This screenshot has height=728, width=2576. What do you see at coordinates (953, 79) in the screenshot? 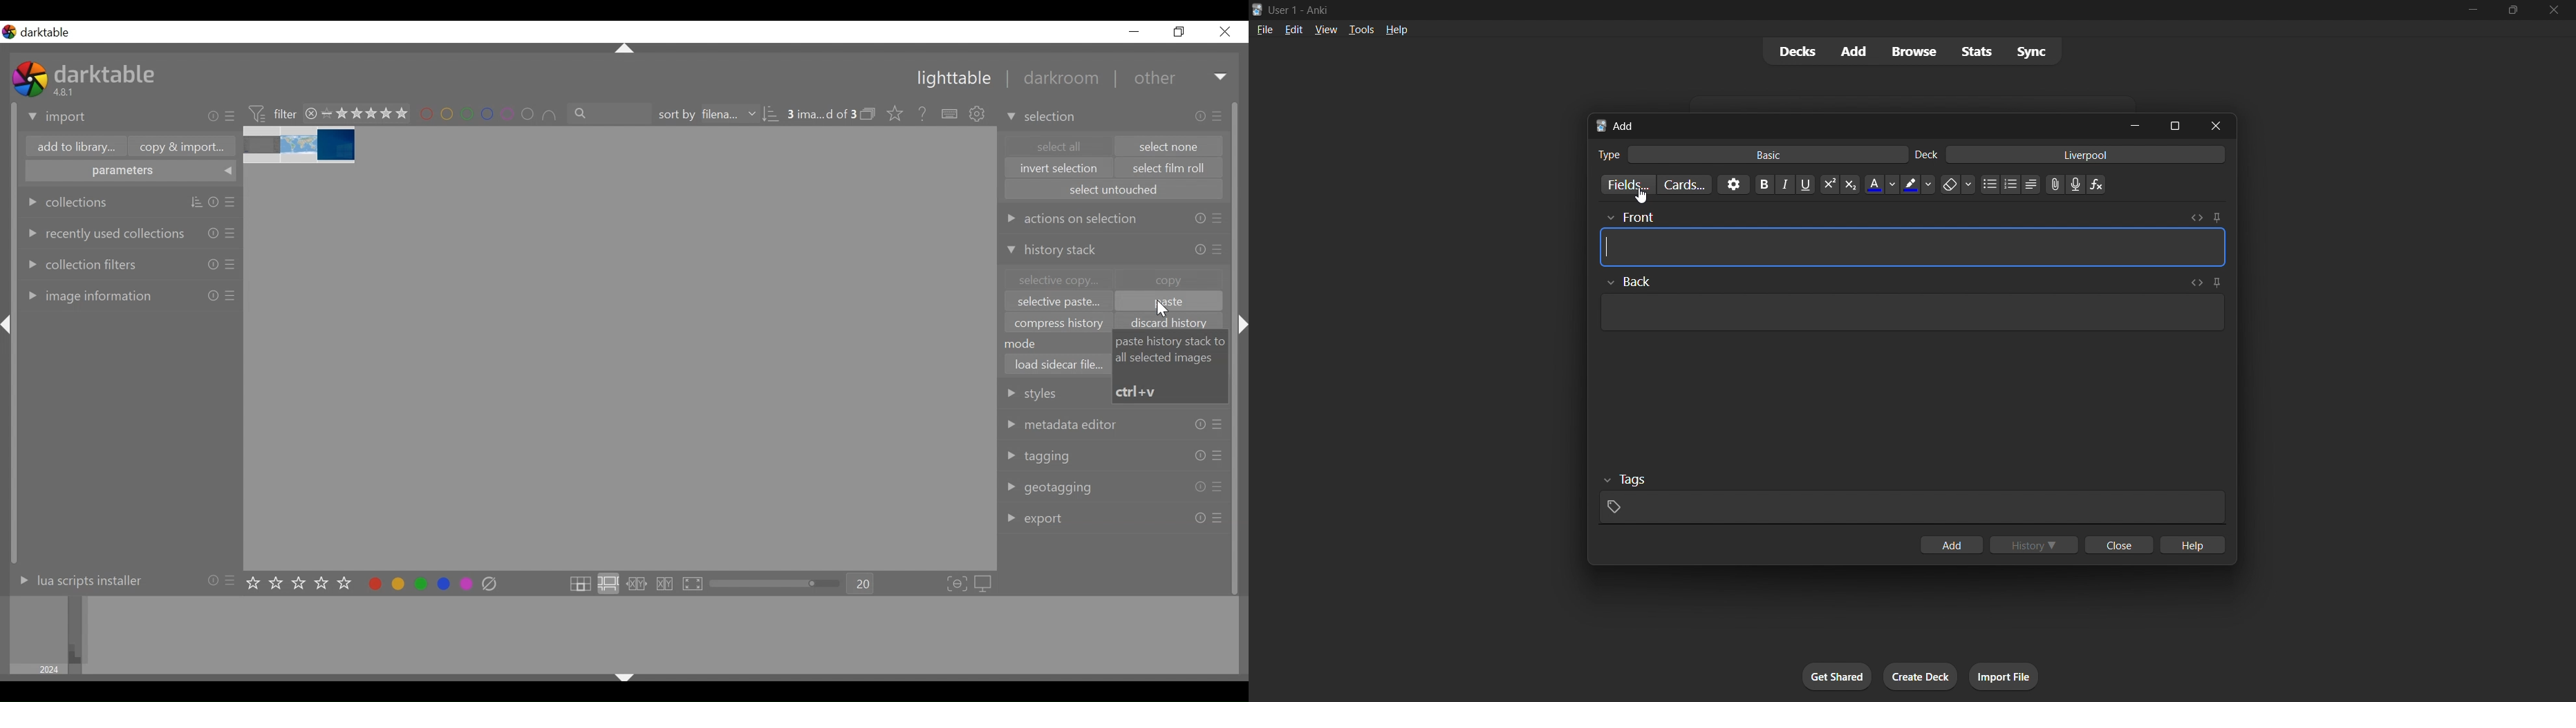
I see `lighttable` at bounding box center [953, 79].